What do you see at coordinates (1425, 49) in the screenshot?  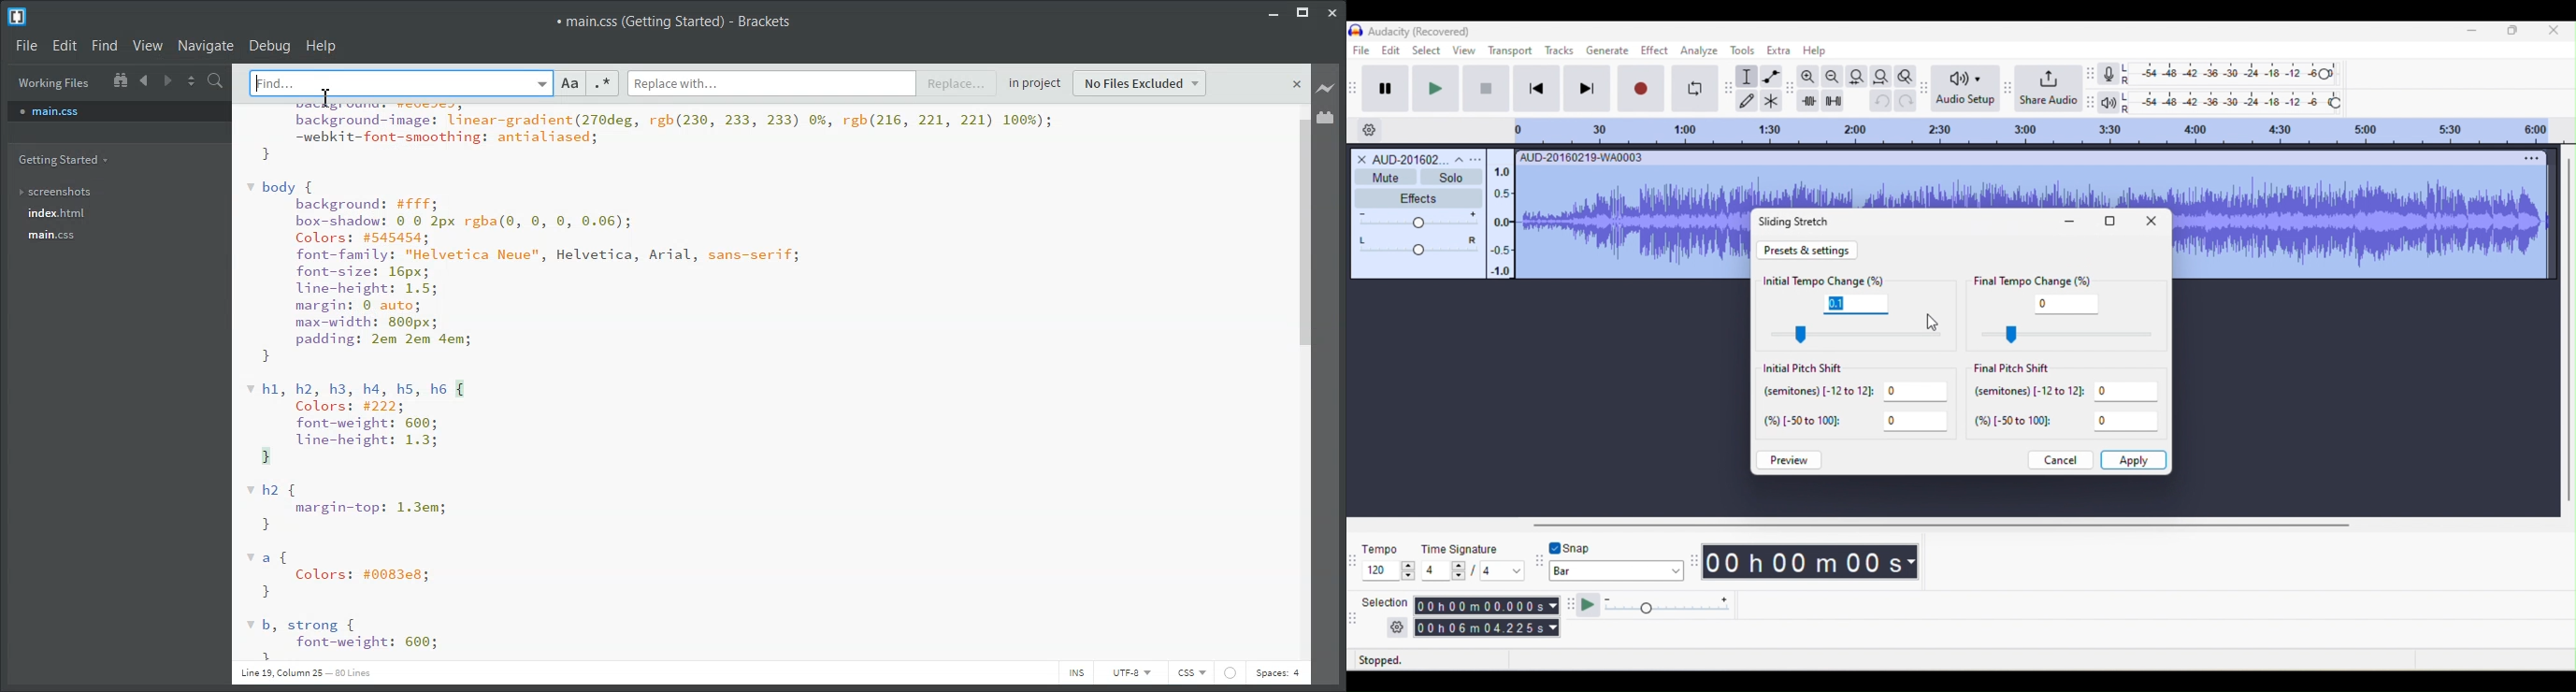 I see `select` at bounding box center [1425, 49].